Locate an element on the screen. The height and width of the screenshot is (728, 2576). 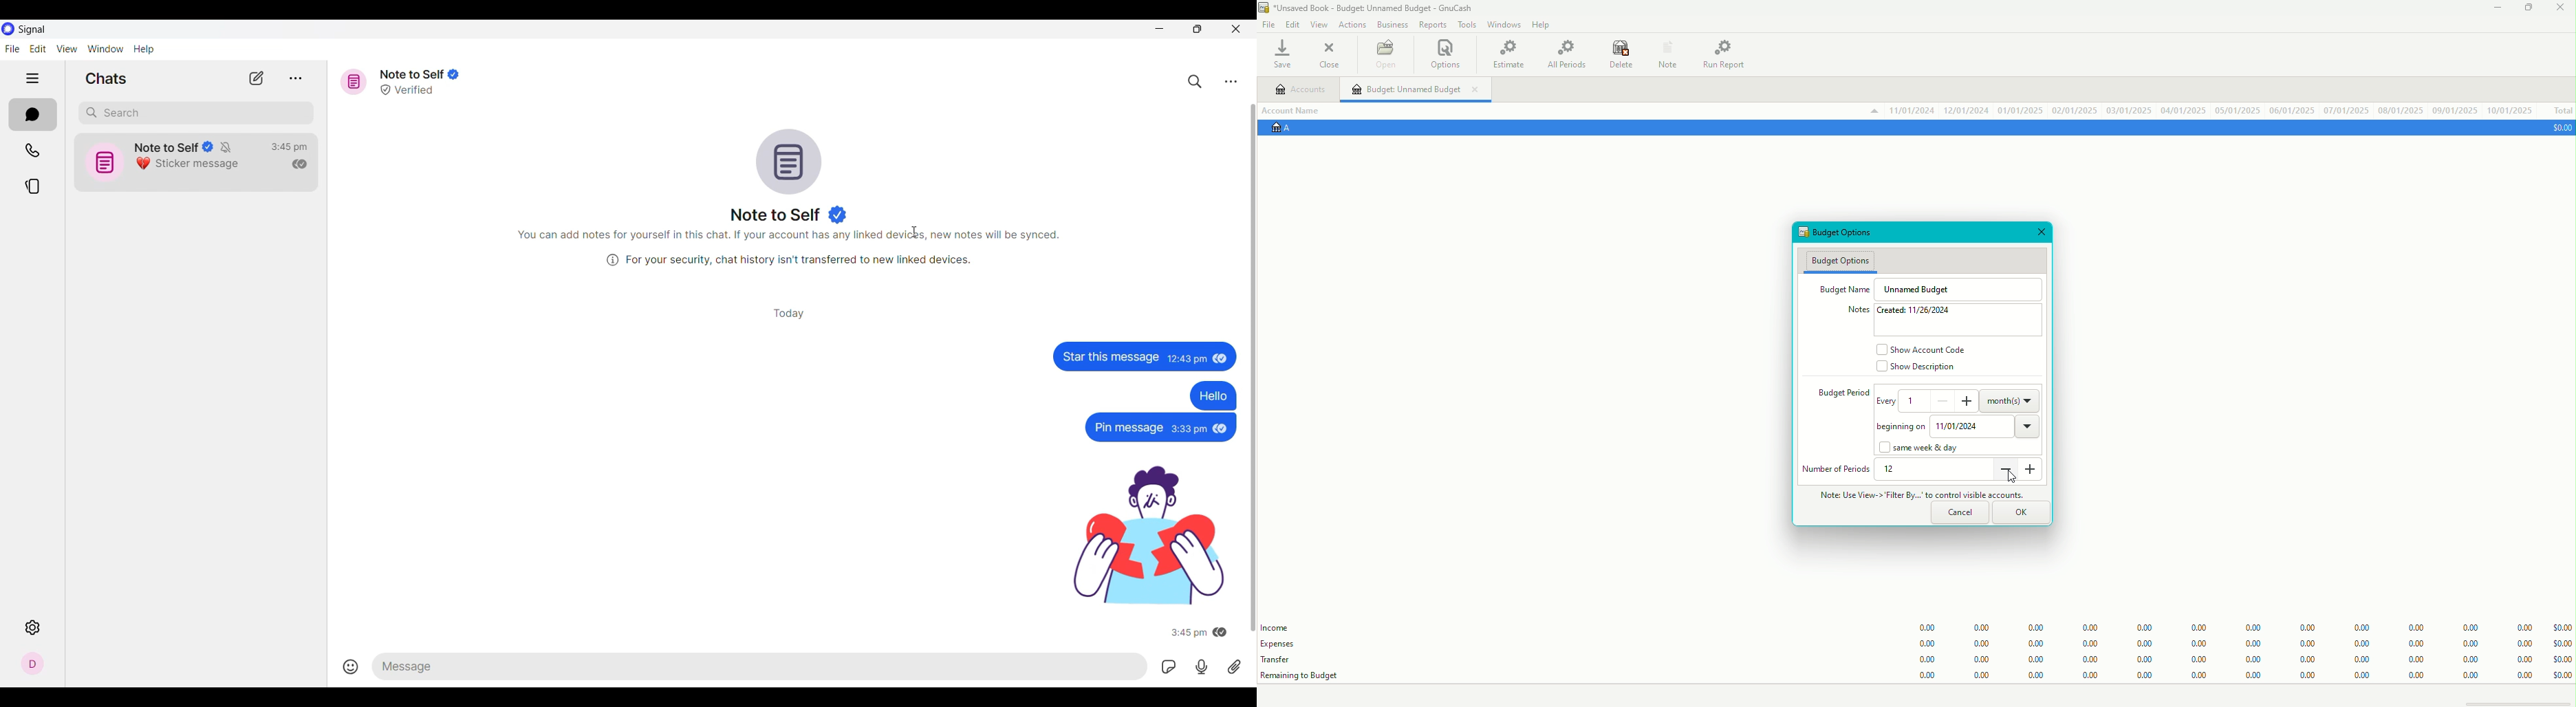
Options is located at coordinates (1447, 55).